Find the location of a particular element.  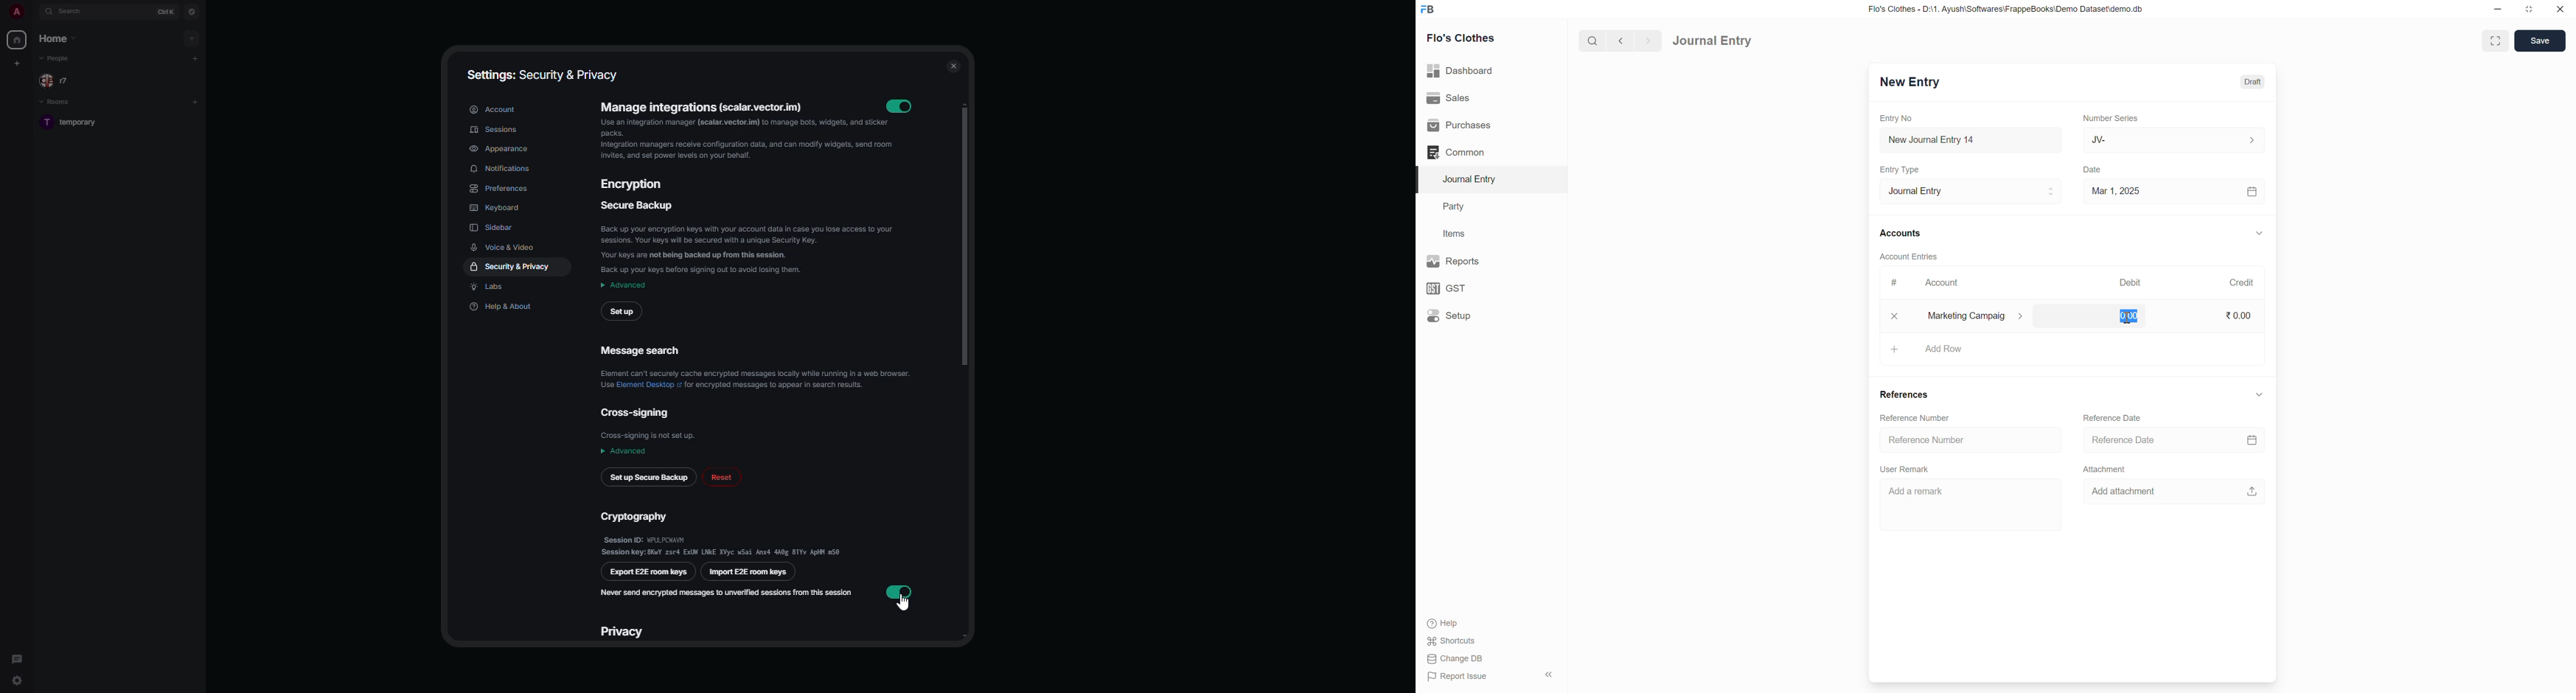

Attachment is located at coordinates (2106, 469).